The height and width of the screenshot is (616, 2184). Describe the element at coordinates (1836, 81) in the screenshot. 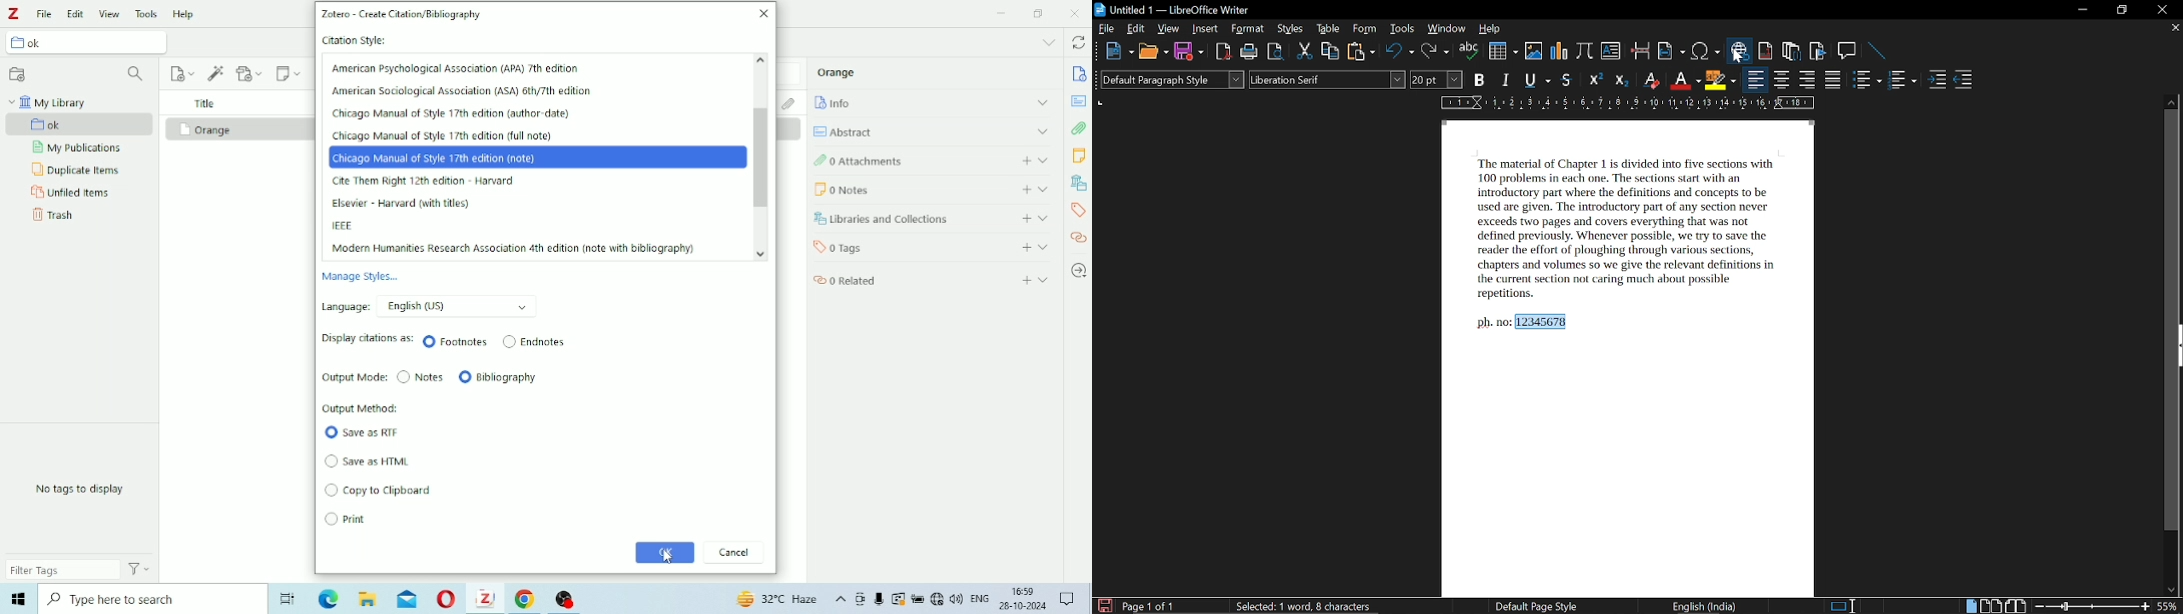

I see `justified` at that location.